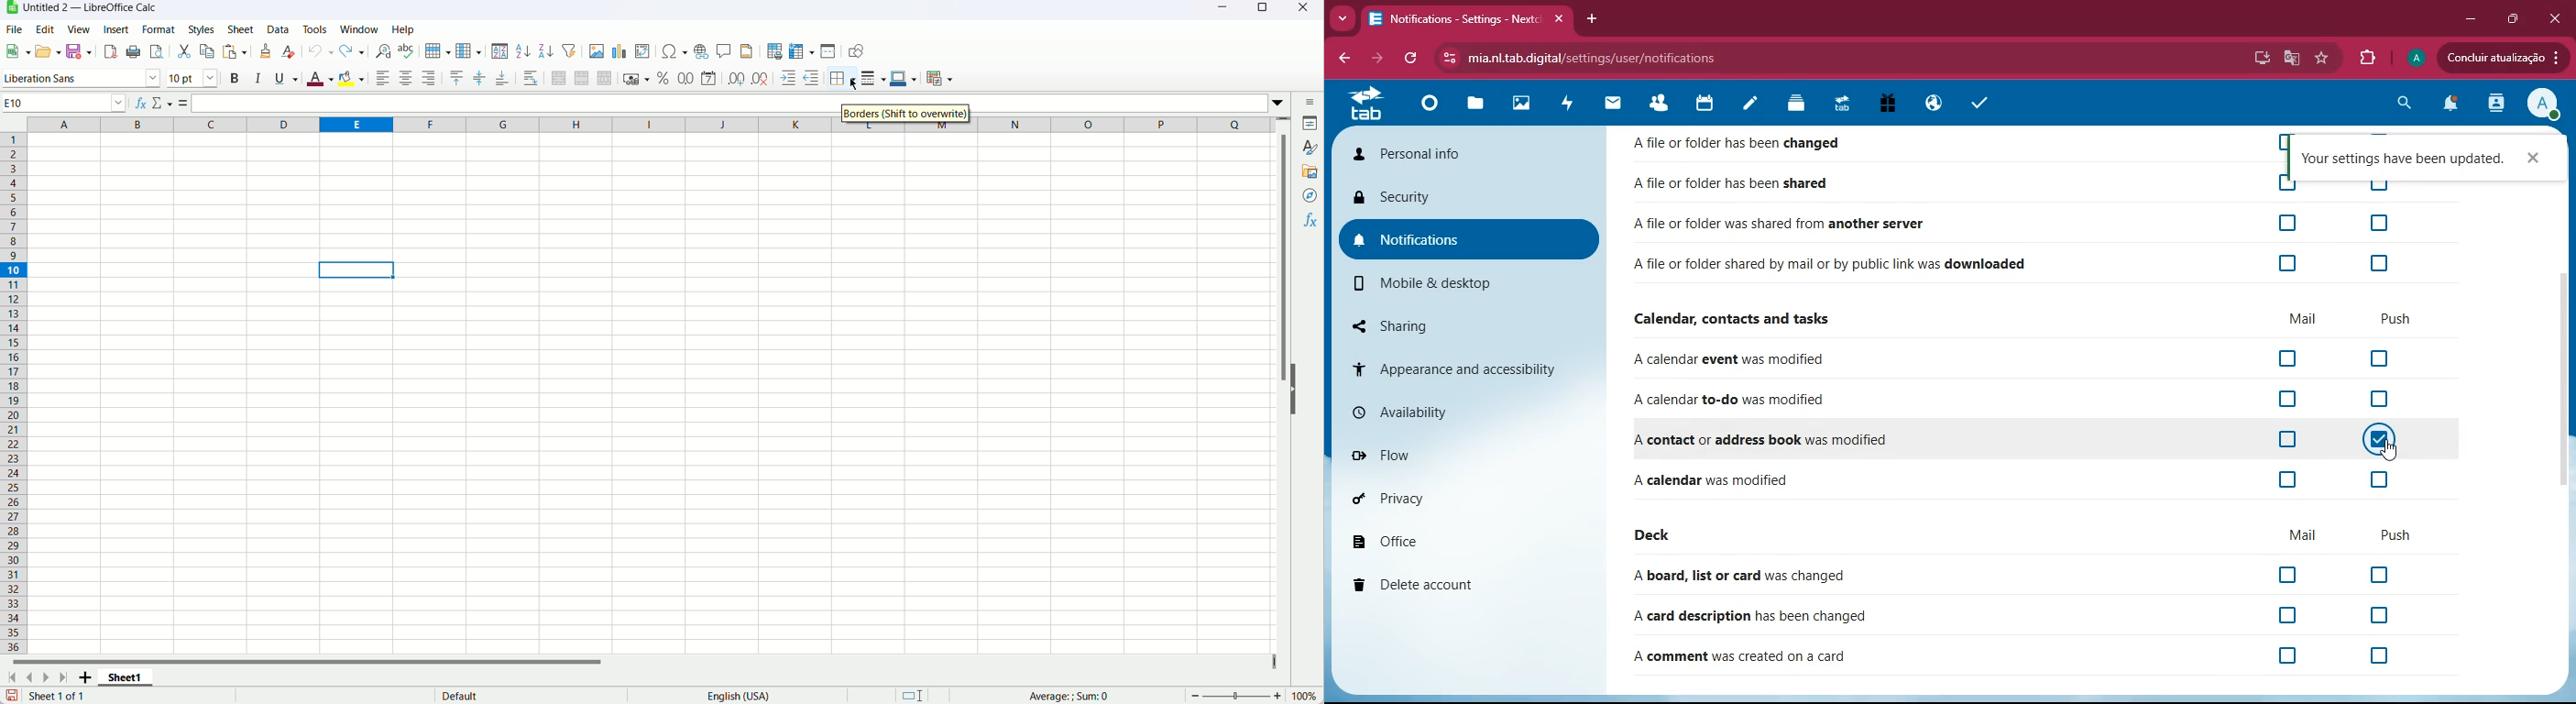  I want to click on Sheet 1, so click(126, 679).